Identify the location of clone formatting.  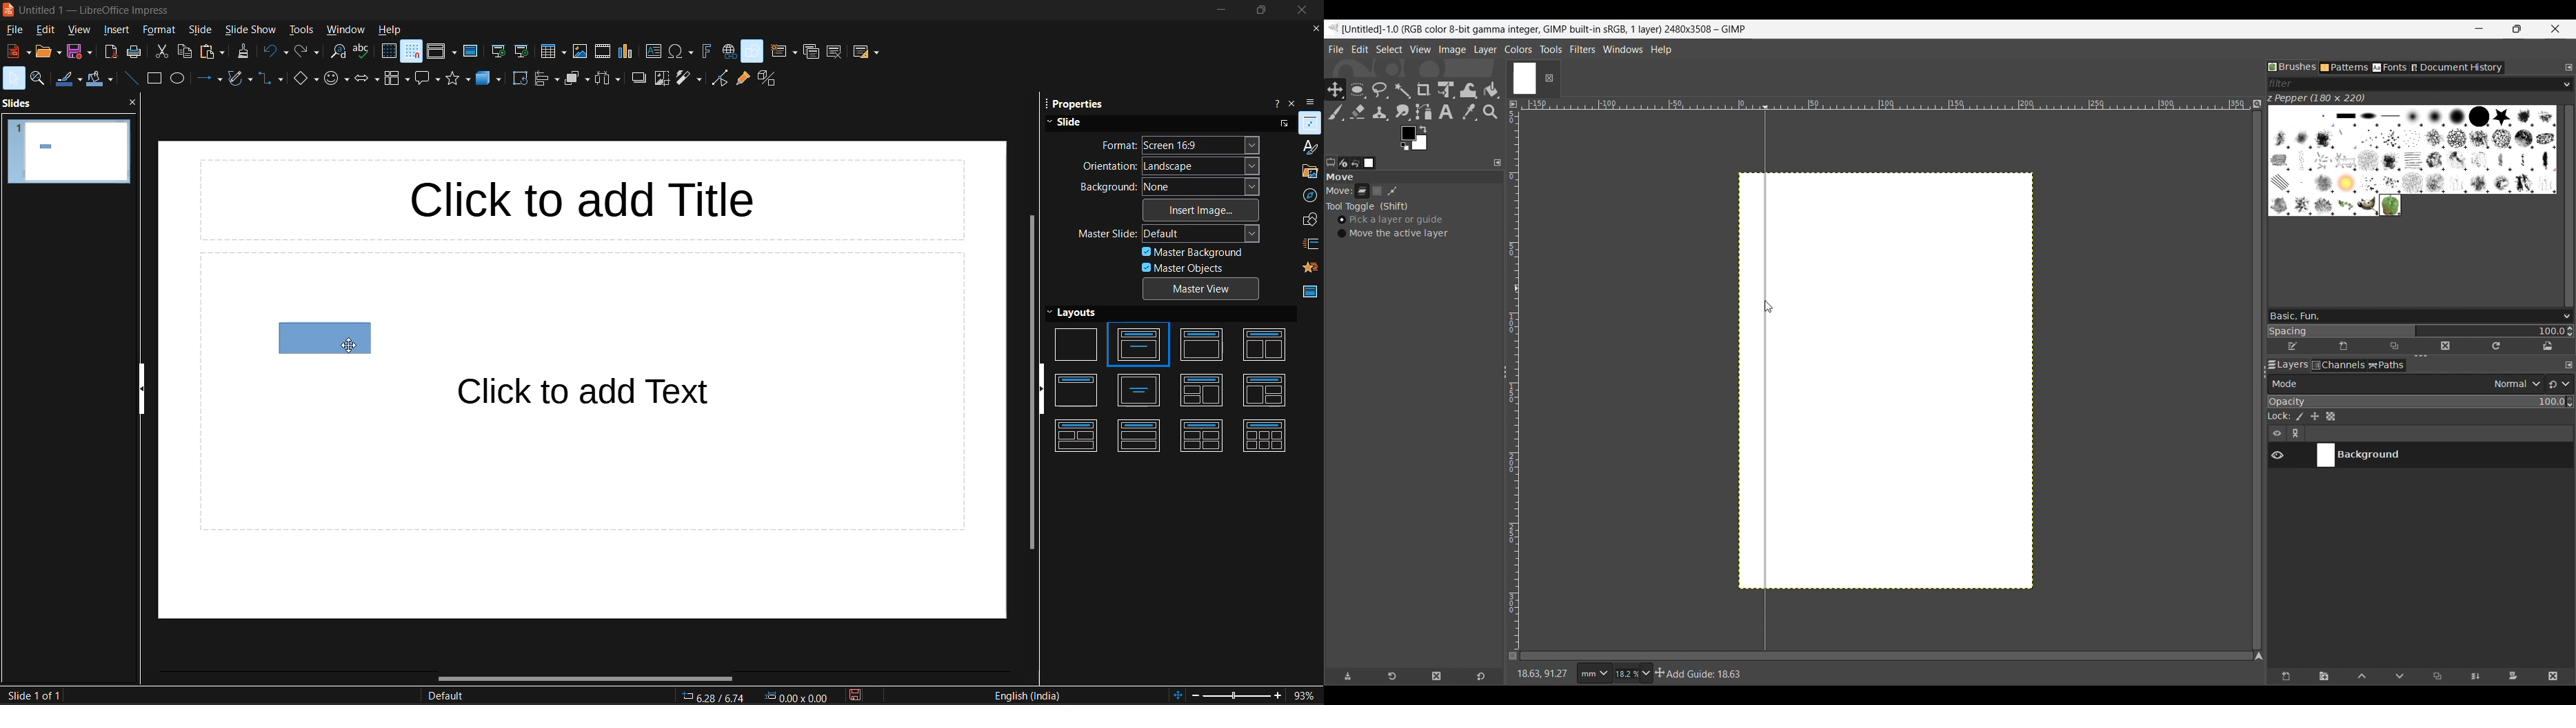
(243, 51).